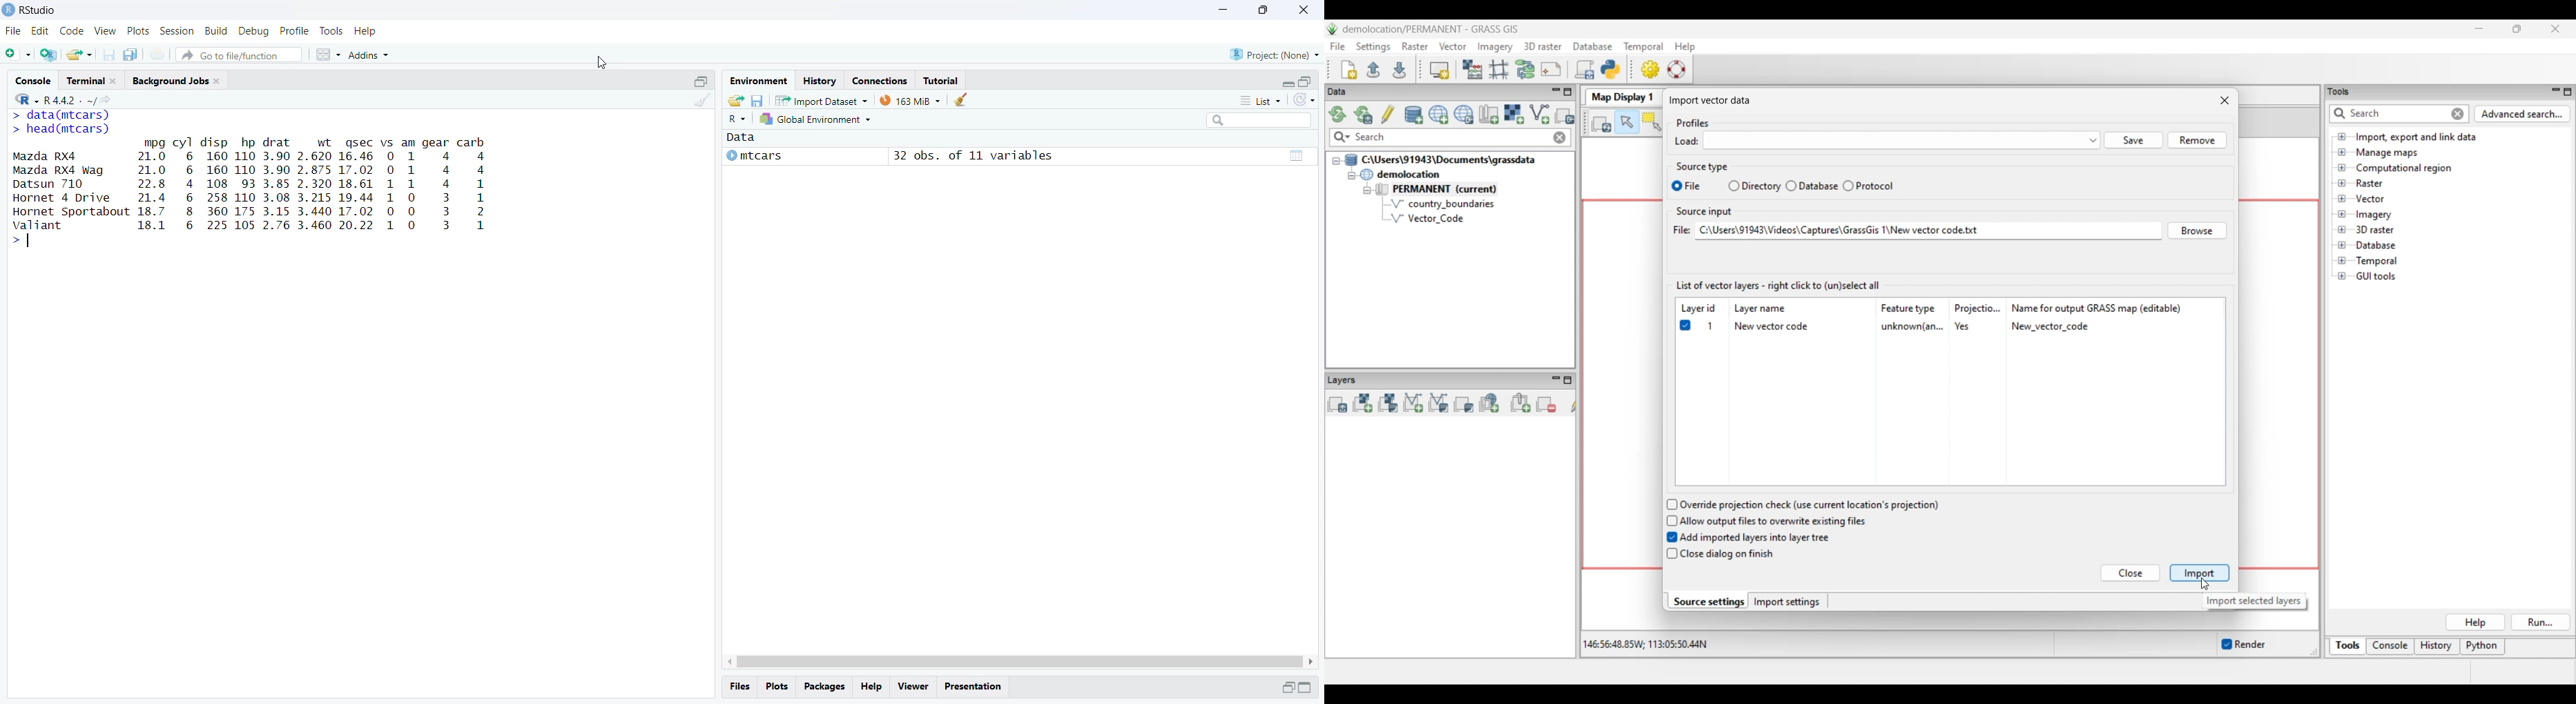 The image size is (2576, 728). I want to click on file, so click(14, 31).